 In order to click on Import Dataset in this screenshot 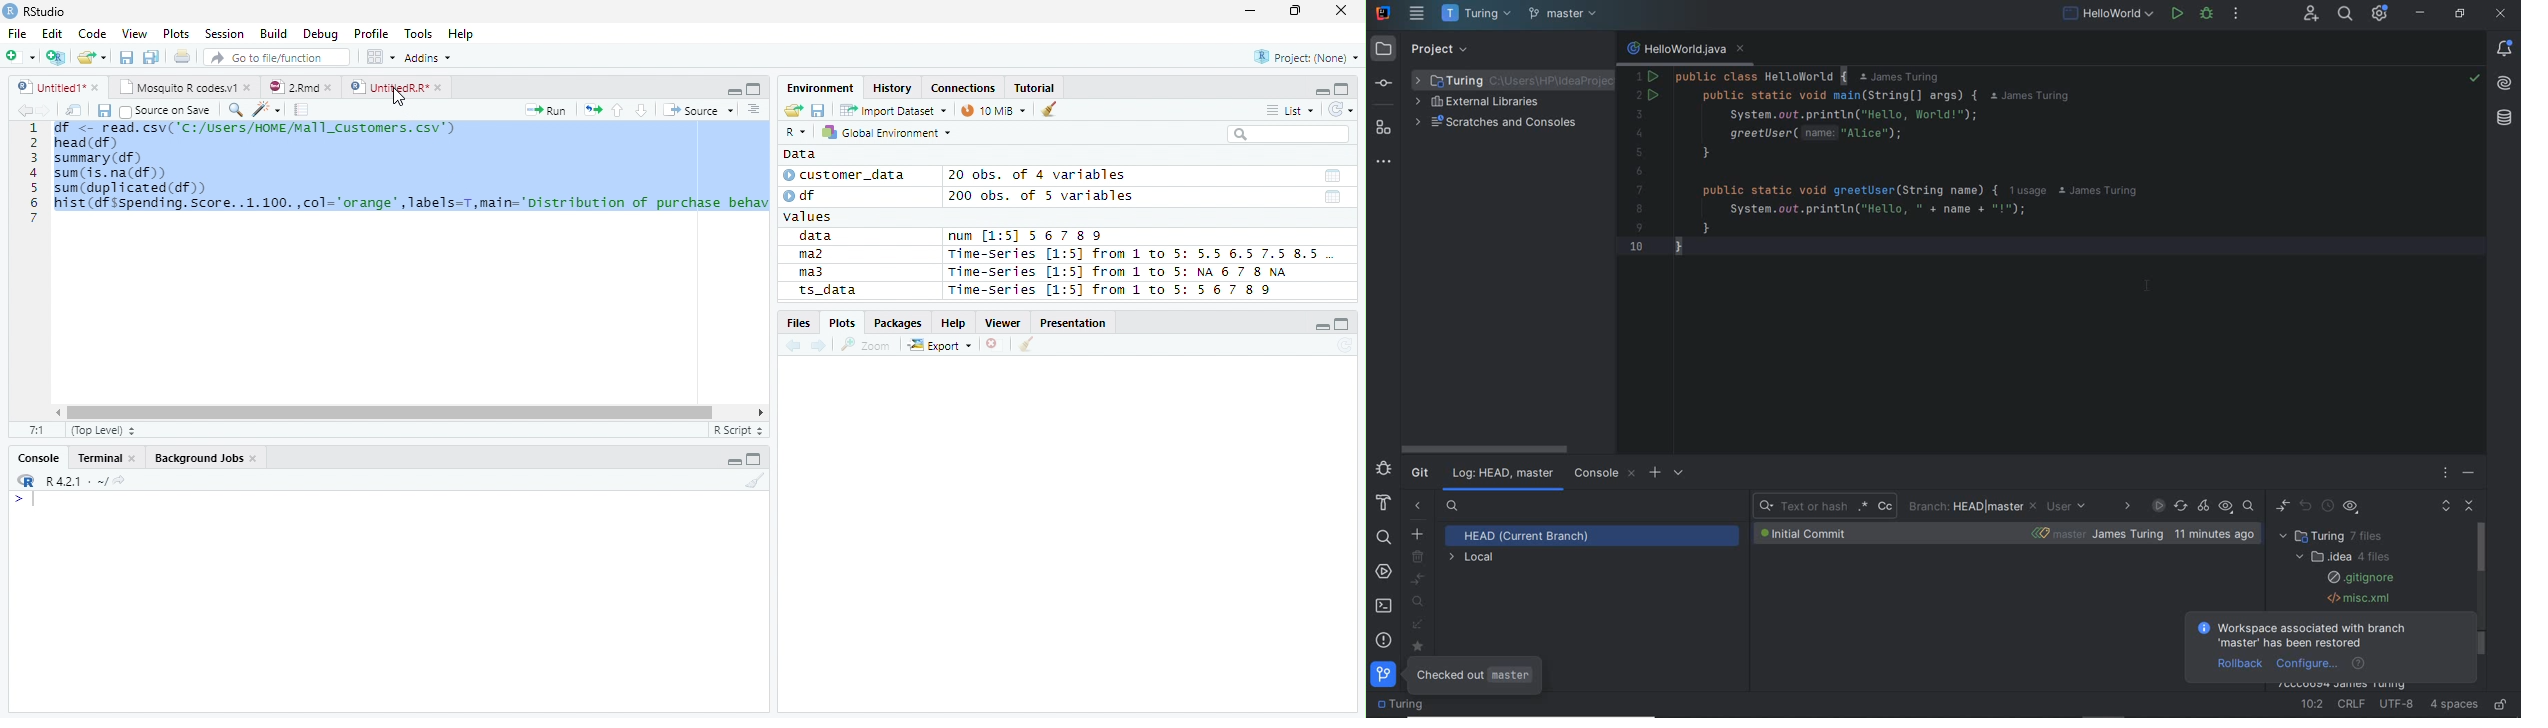, I will do `click(891, 110)`.